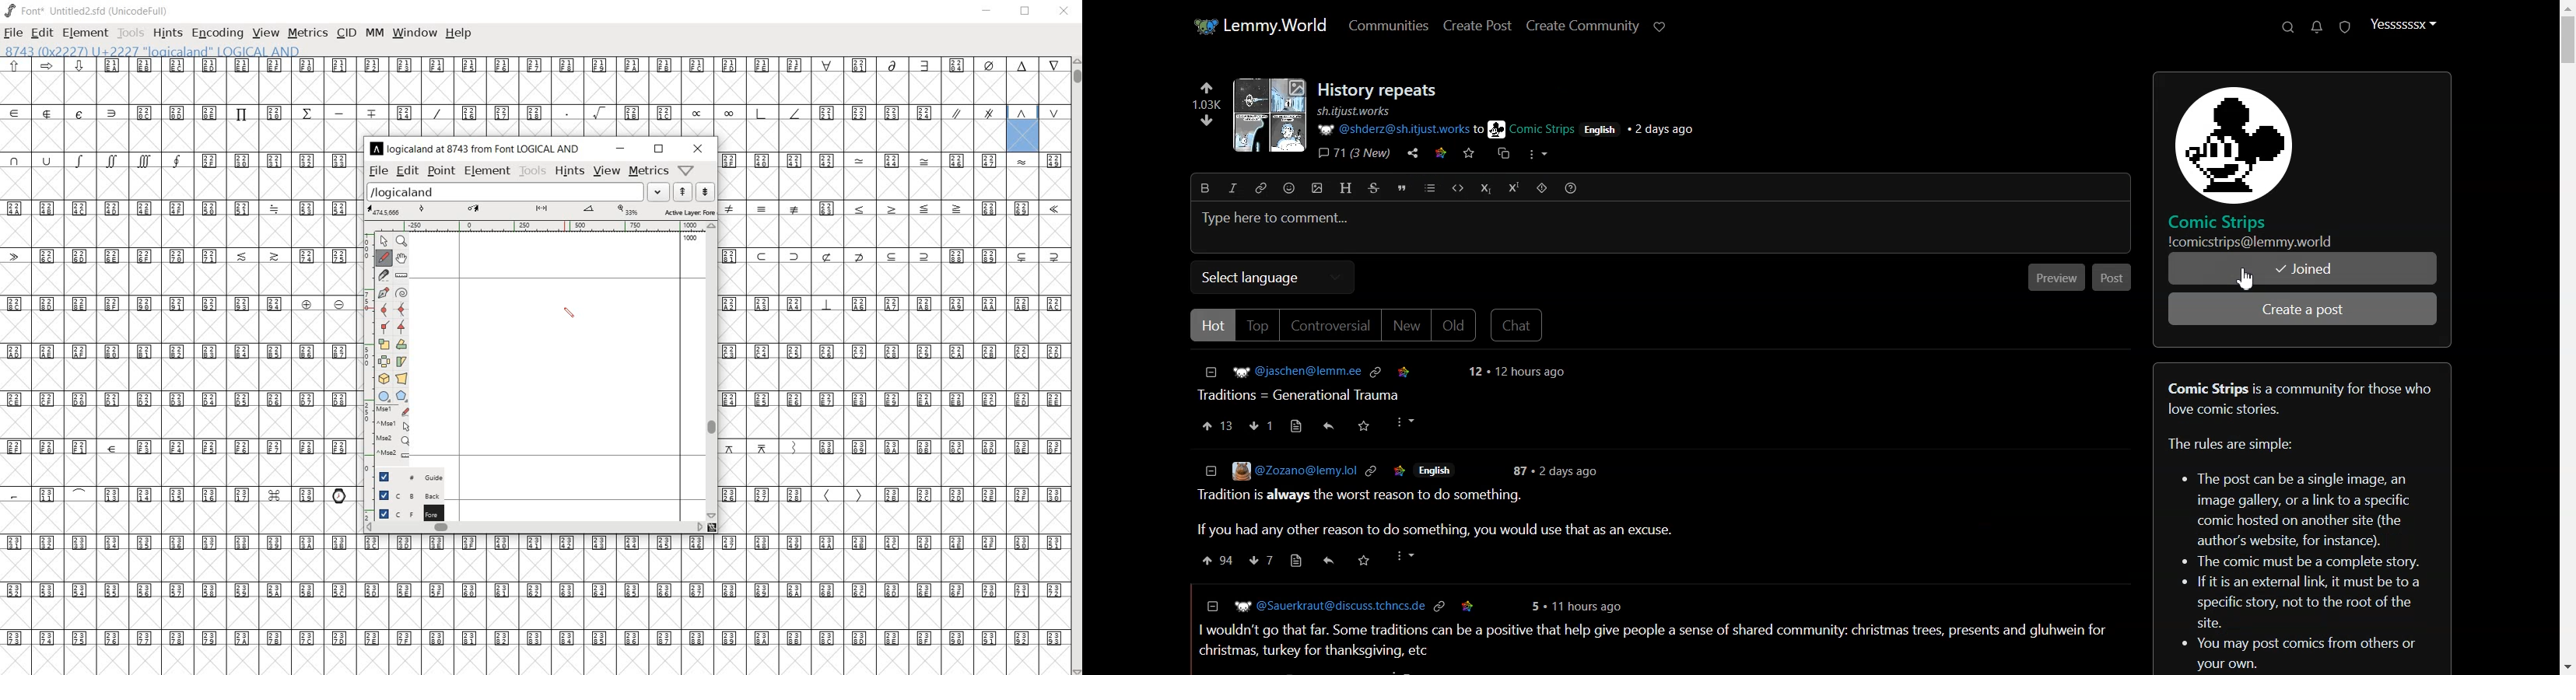 The image size is (2576, 700). What do you see at coordinates (1388, 25) in the screenshot?
I see `Communities` at bounding box center [1388, 25].